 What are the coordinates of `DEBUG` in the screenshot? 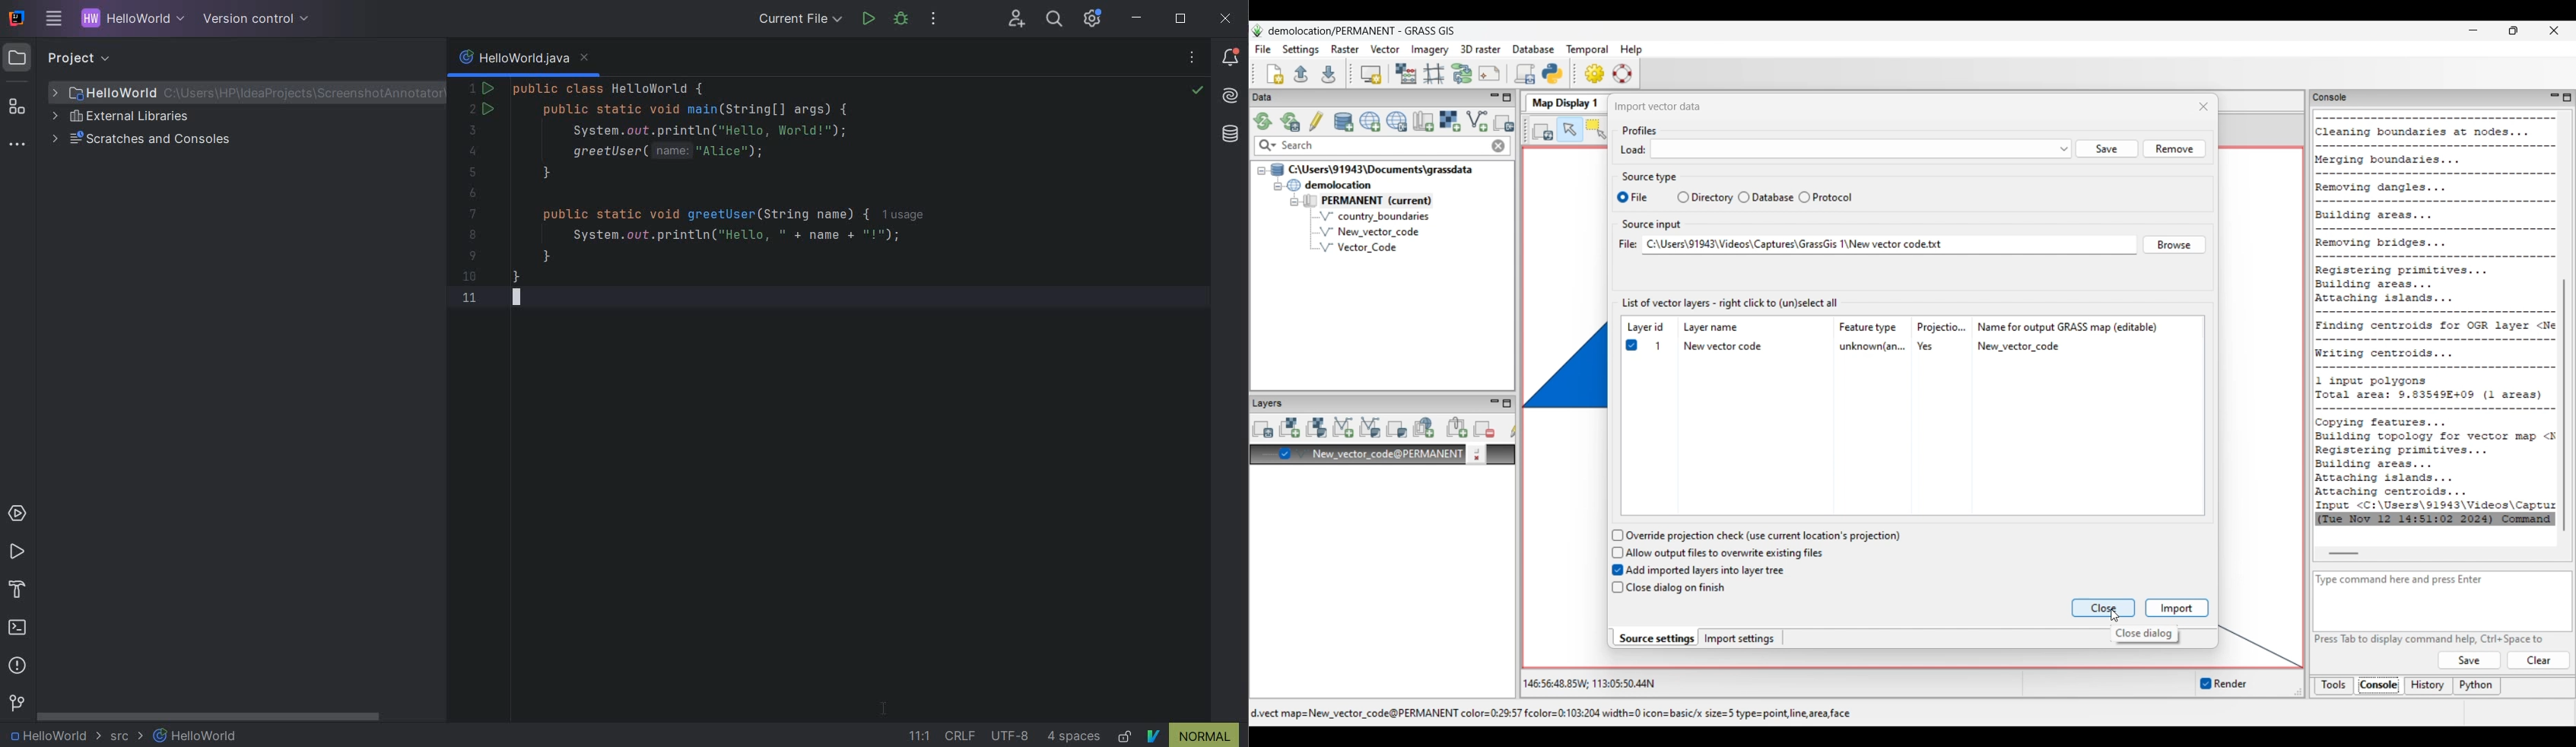 It's located at (904, 21).